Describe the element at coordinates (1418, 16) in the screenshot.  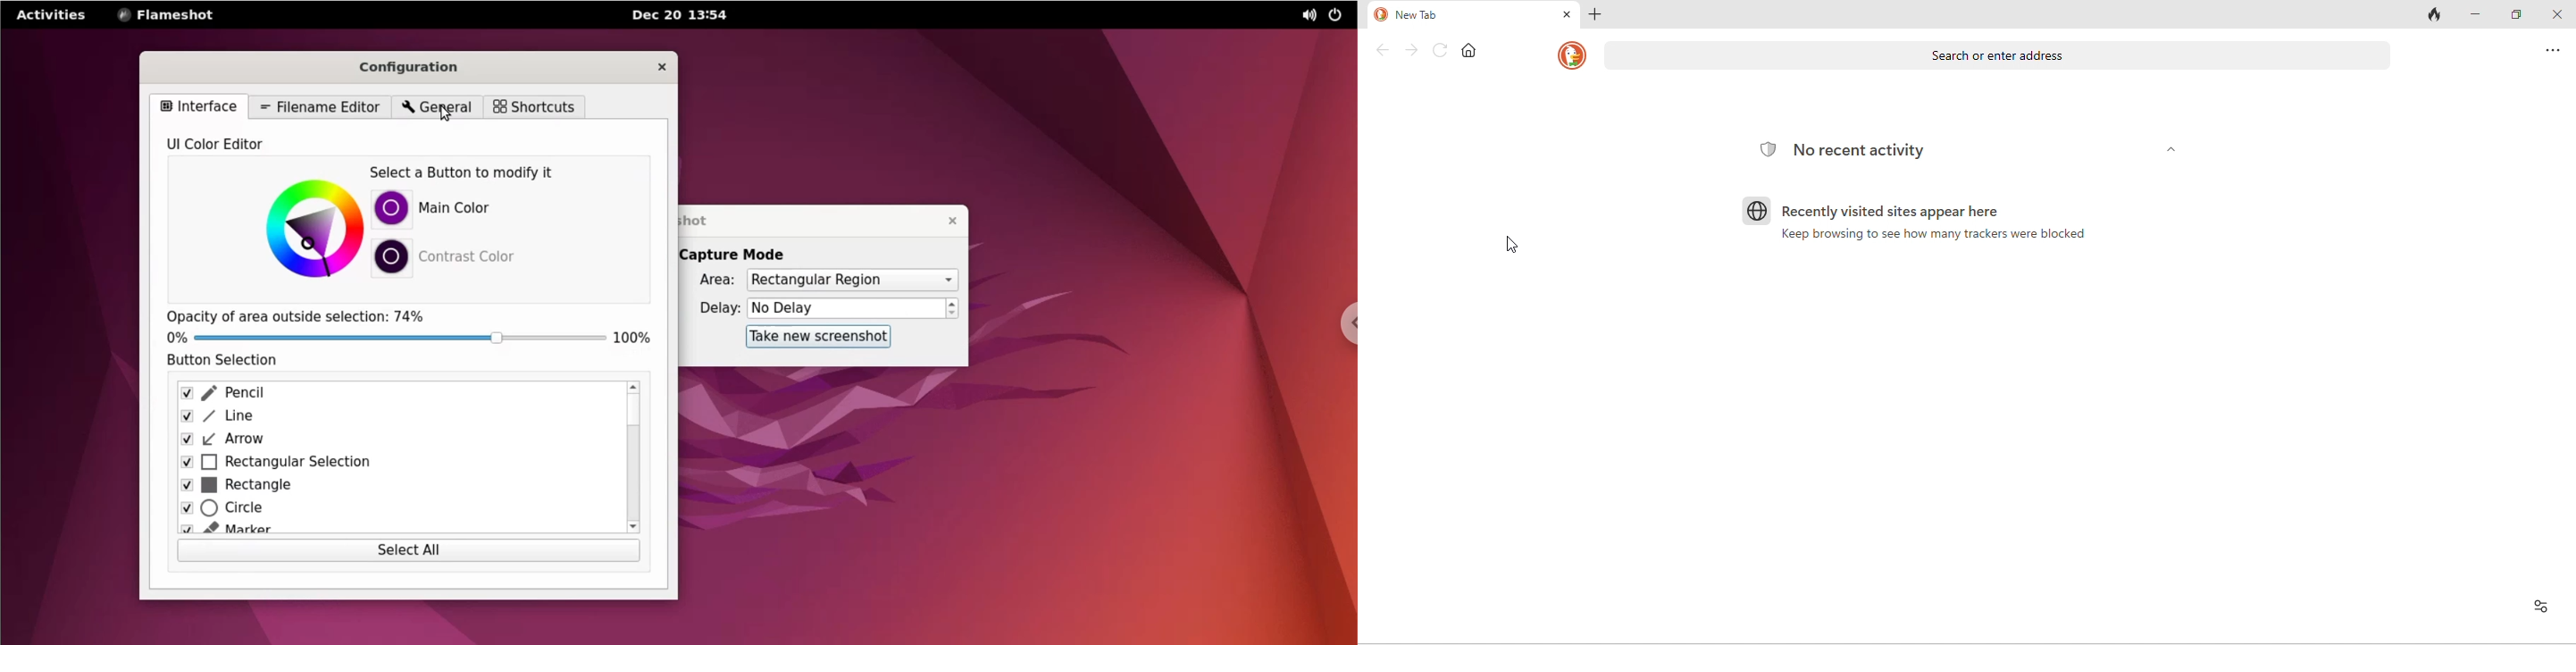
I see `new tab` at that location.